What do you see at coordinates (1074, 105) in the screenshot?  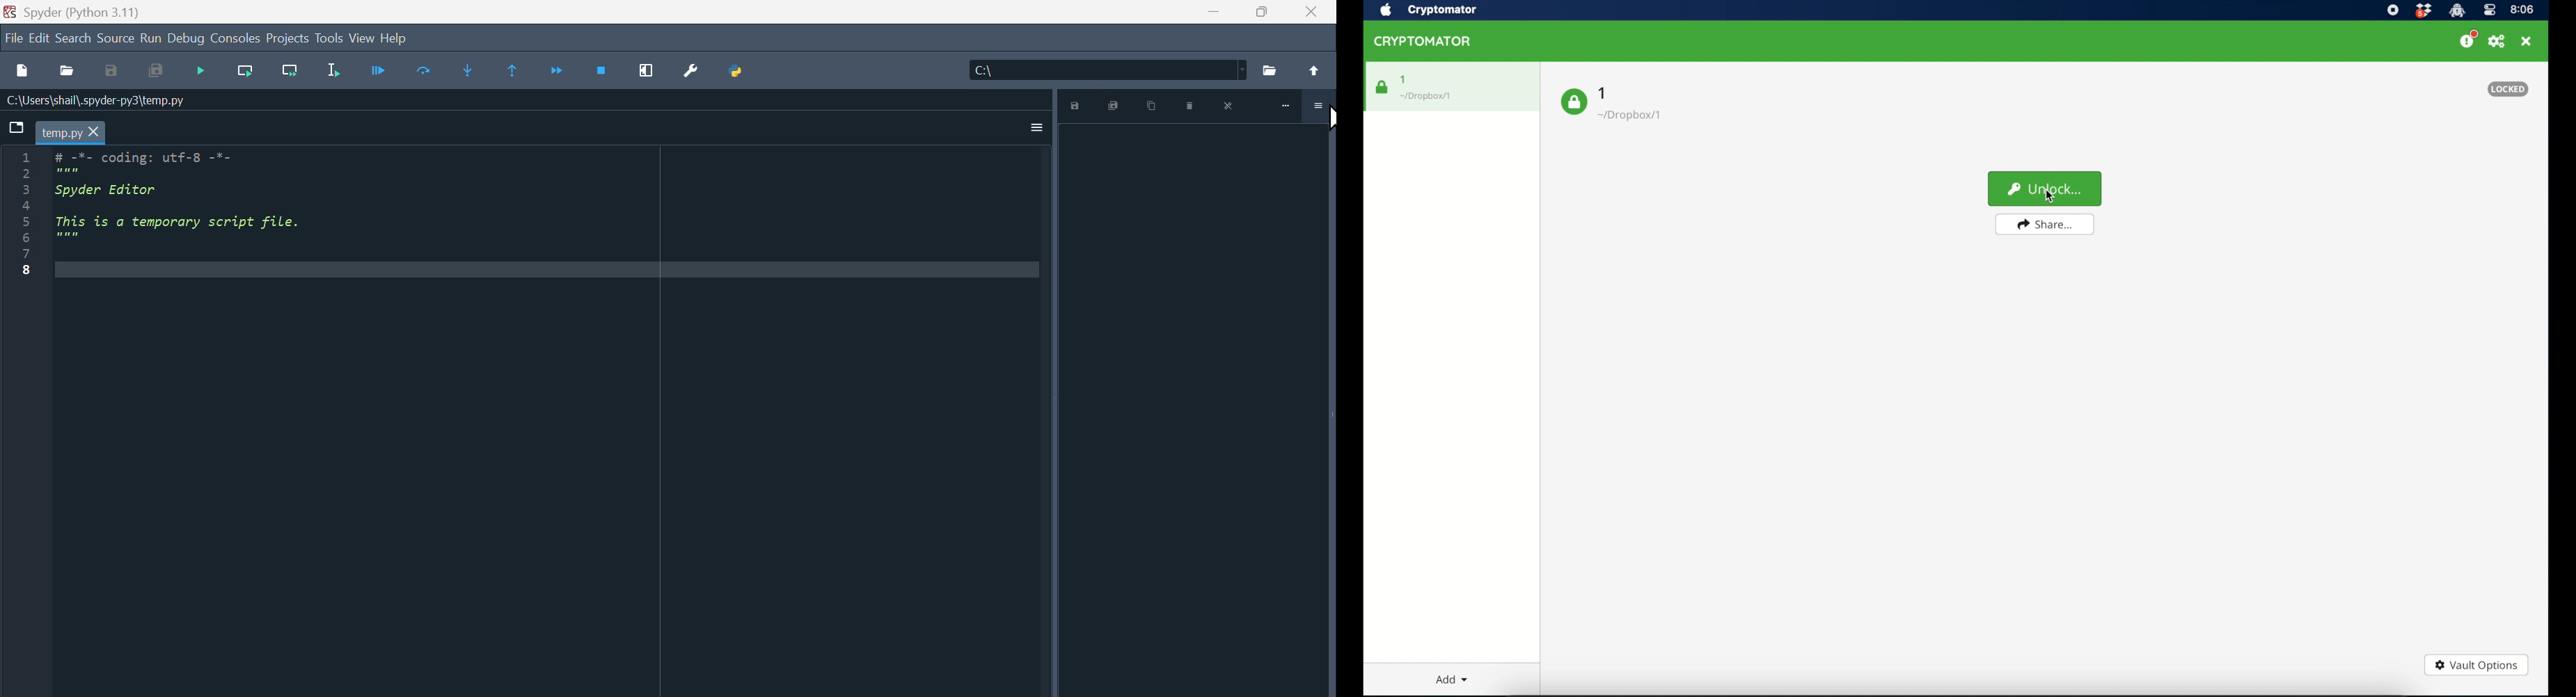 I see `save plot as` at bounding box center [1074, 105].